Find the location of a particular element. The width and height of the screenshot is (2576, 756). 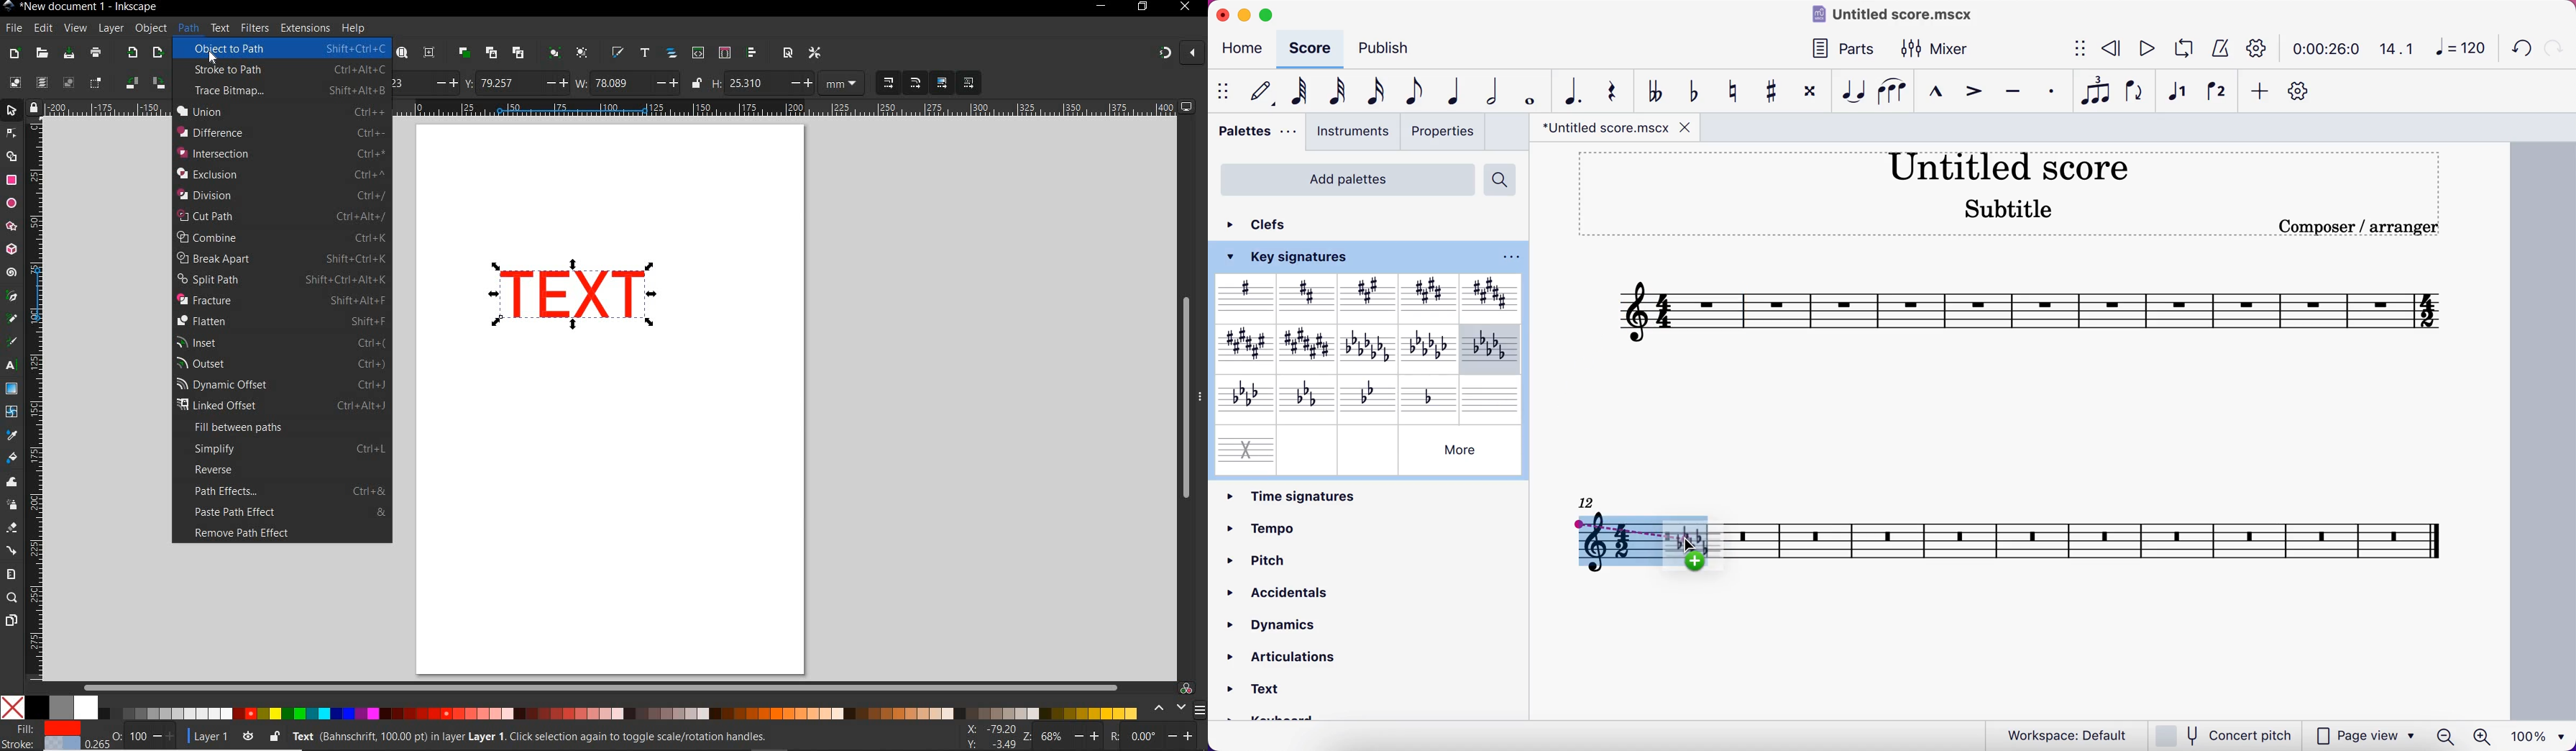

title score is located at coordinates (2009, 168).